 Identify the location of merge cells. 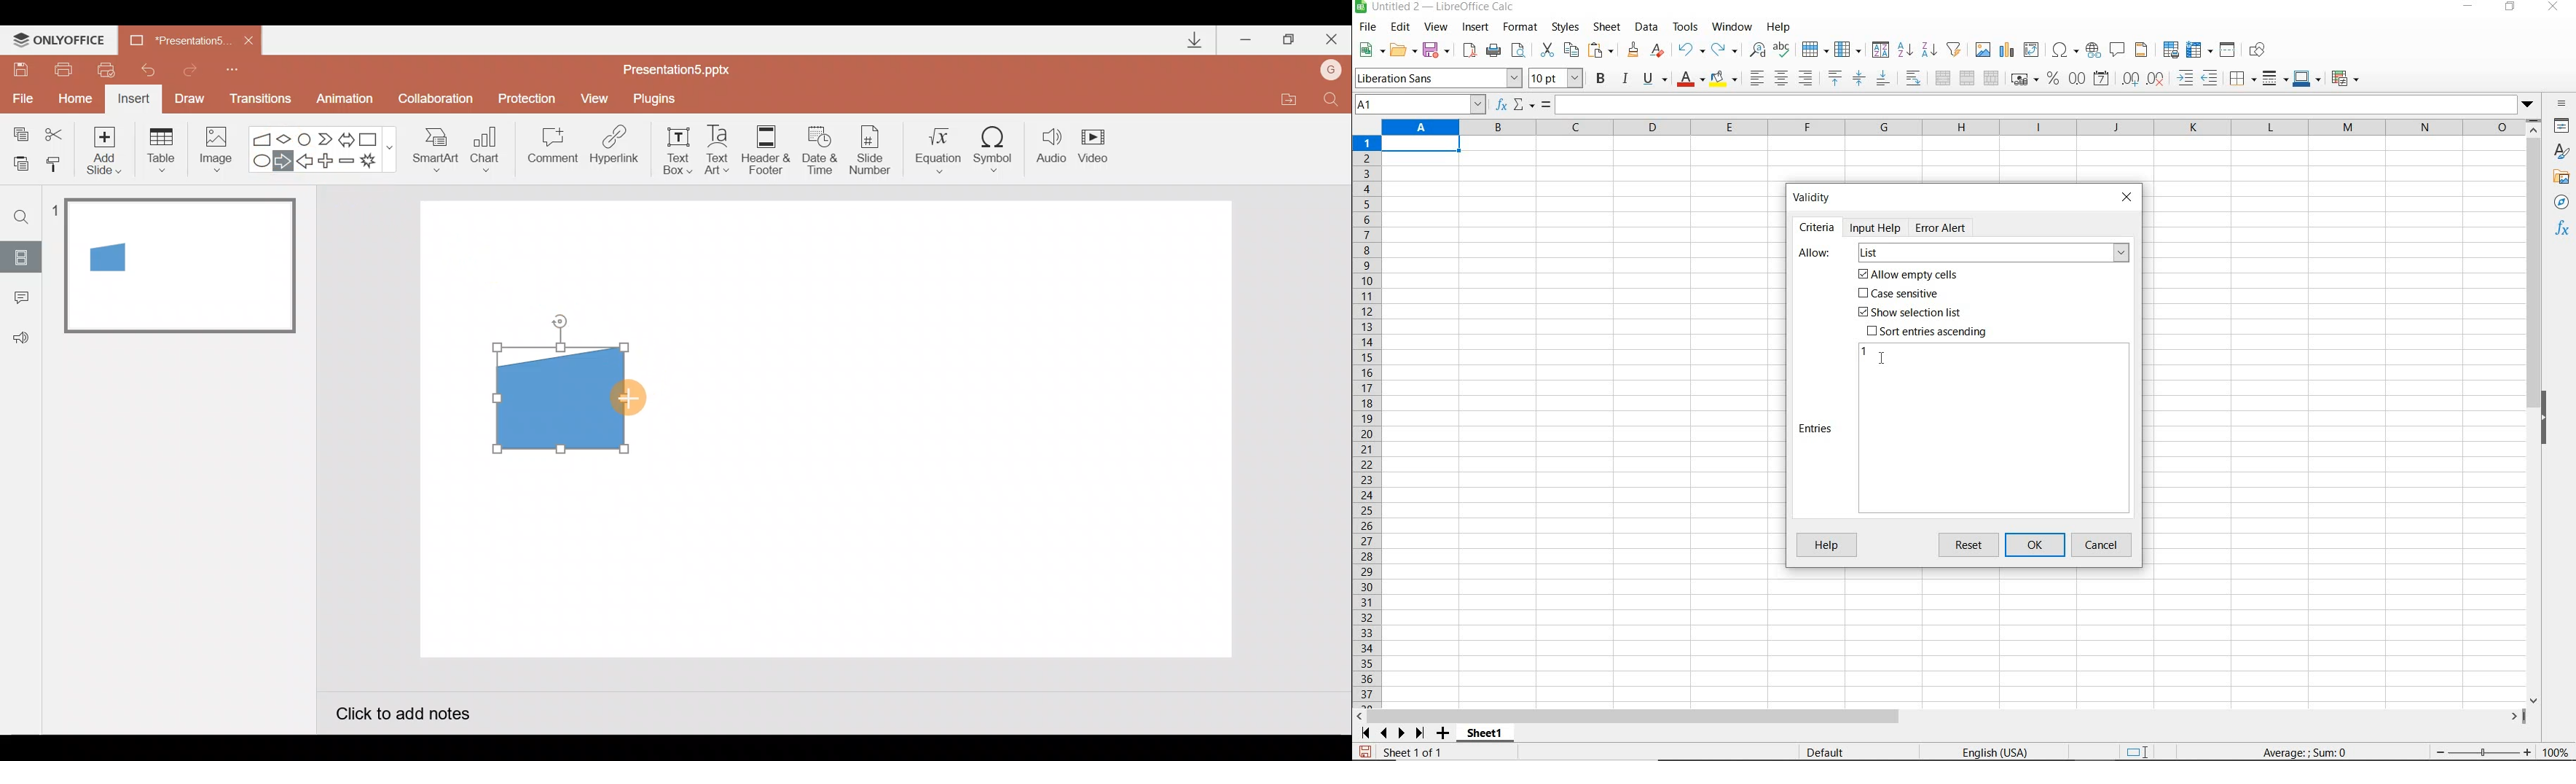
(1968, 77).